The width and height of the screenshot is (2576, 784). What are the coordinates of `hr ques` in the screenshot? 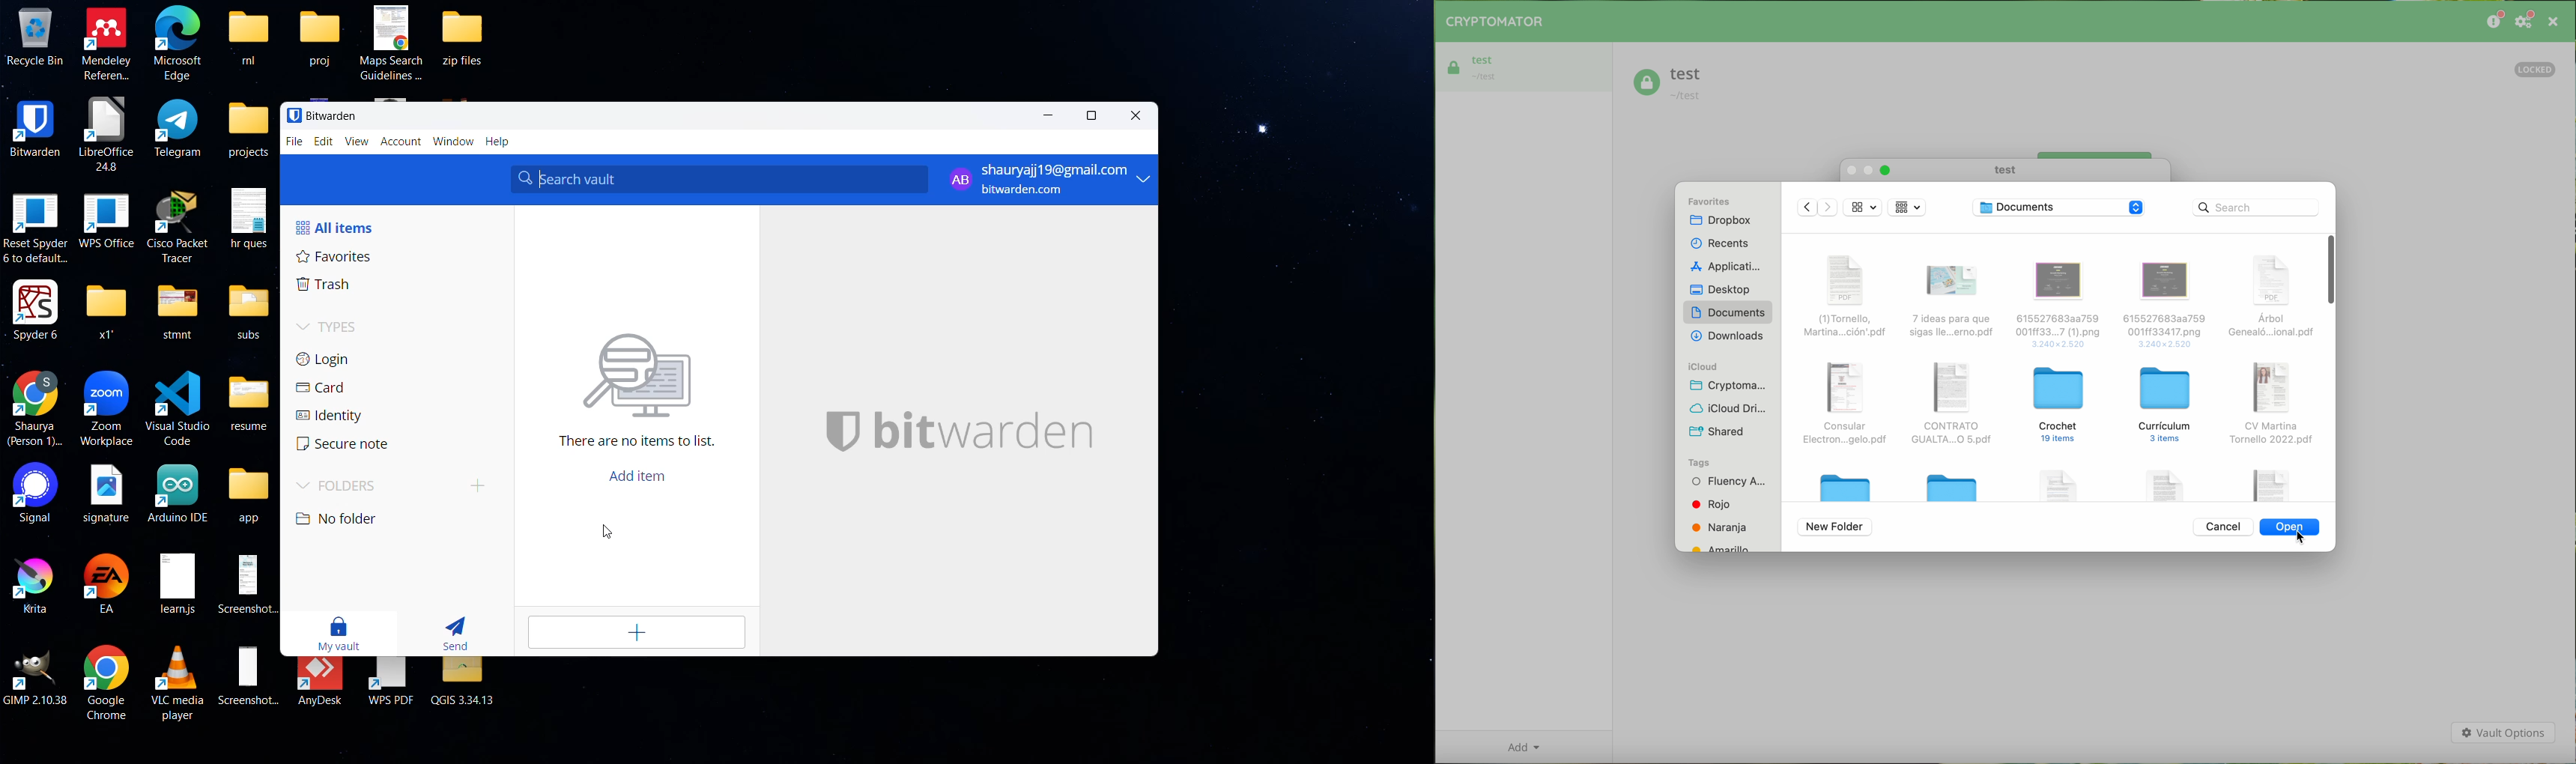 It's located at (249, 217).